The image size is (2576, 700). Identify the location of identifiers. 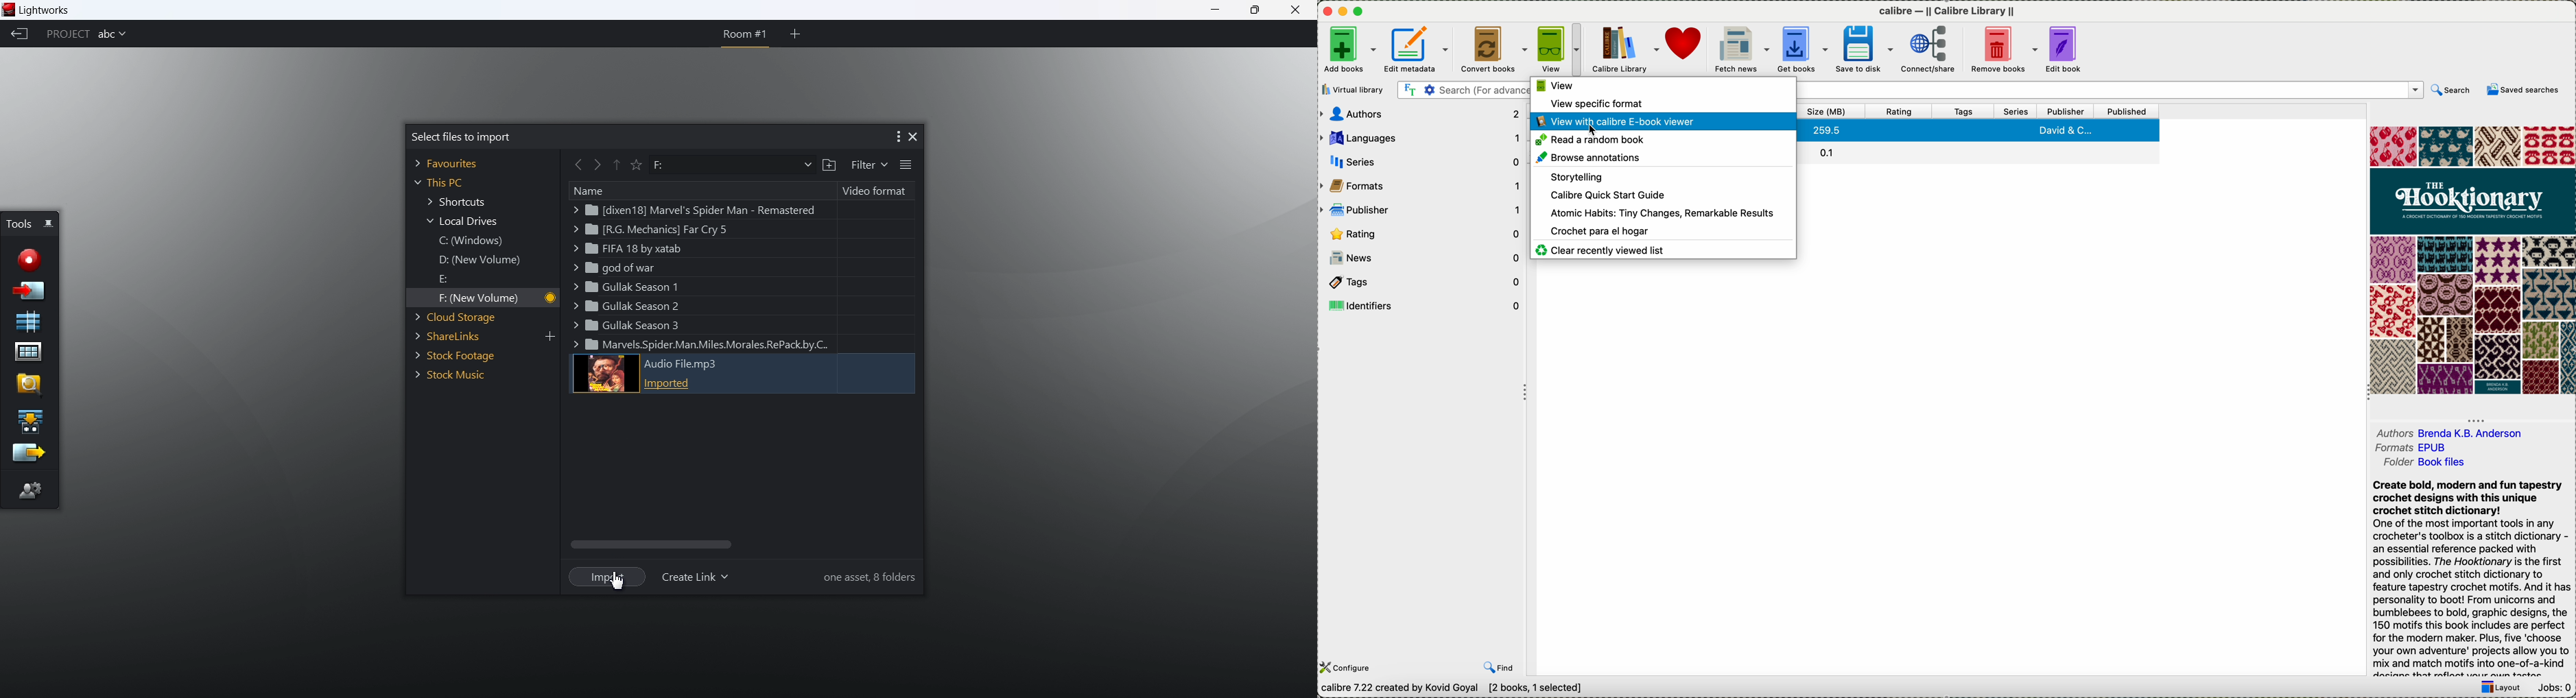
(1422, 304).